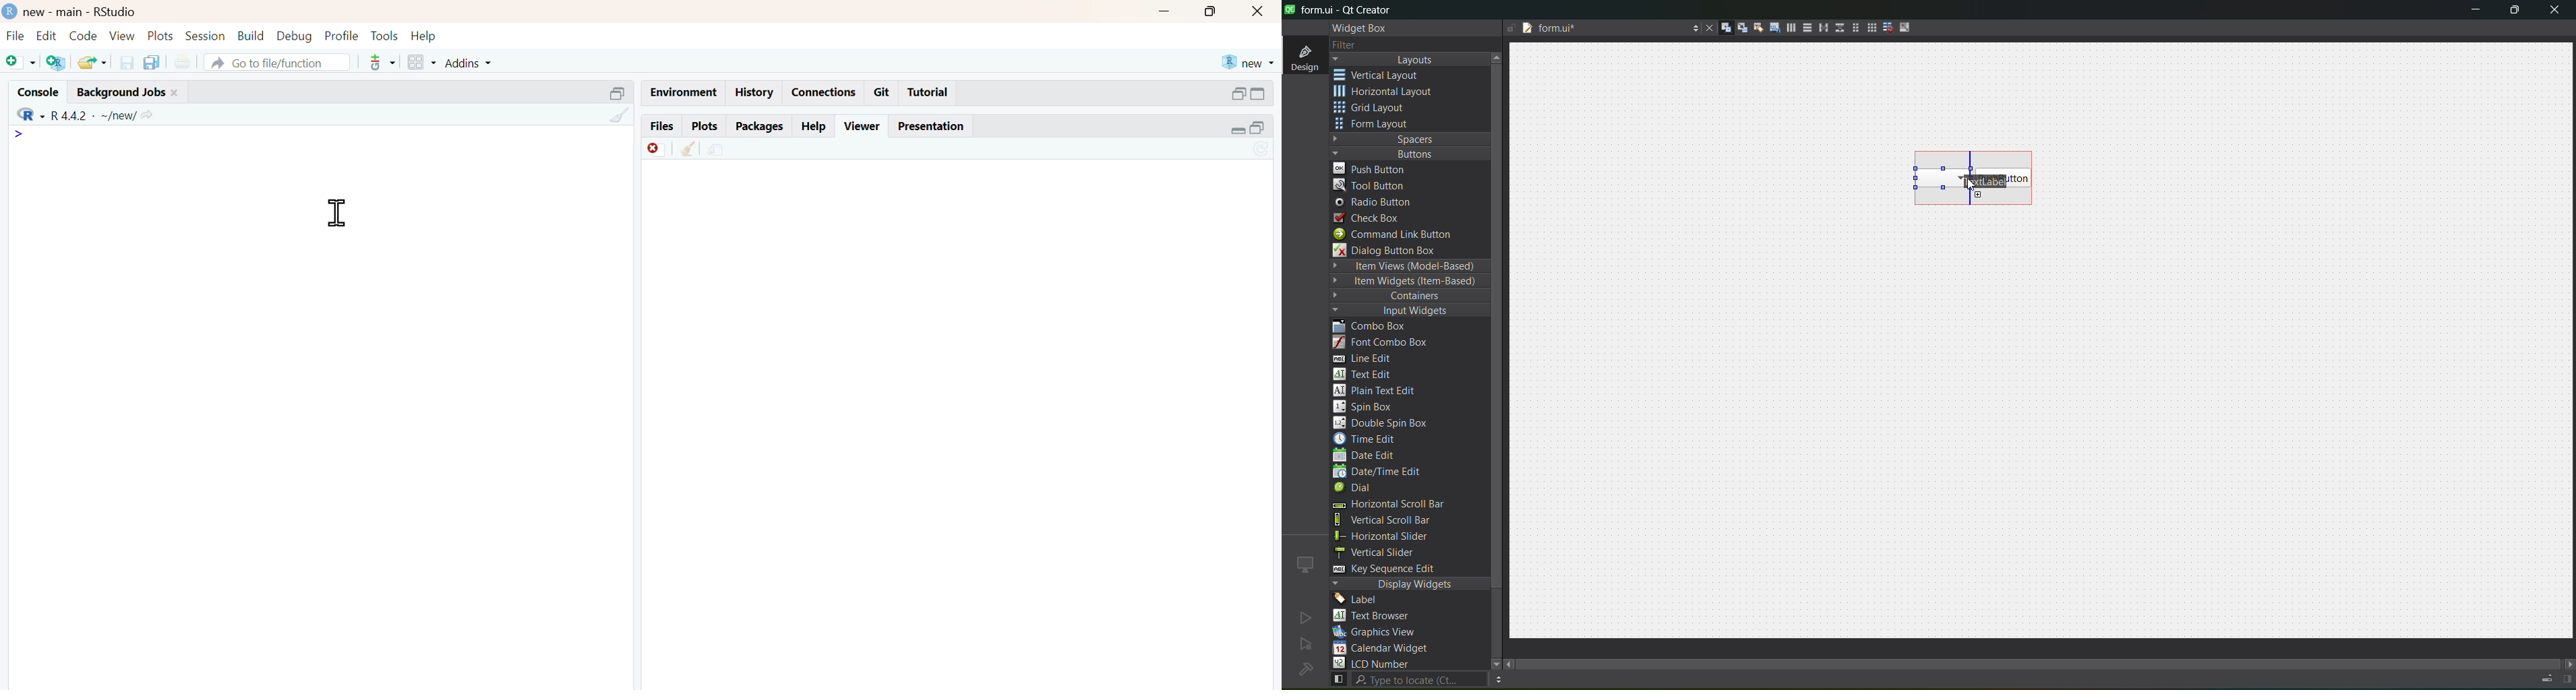  Describe the element at coordinates (183, 63) in the screenshot. I see `print` at that location.